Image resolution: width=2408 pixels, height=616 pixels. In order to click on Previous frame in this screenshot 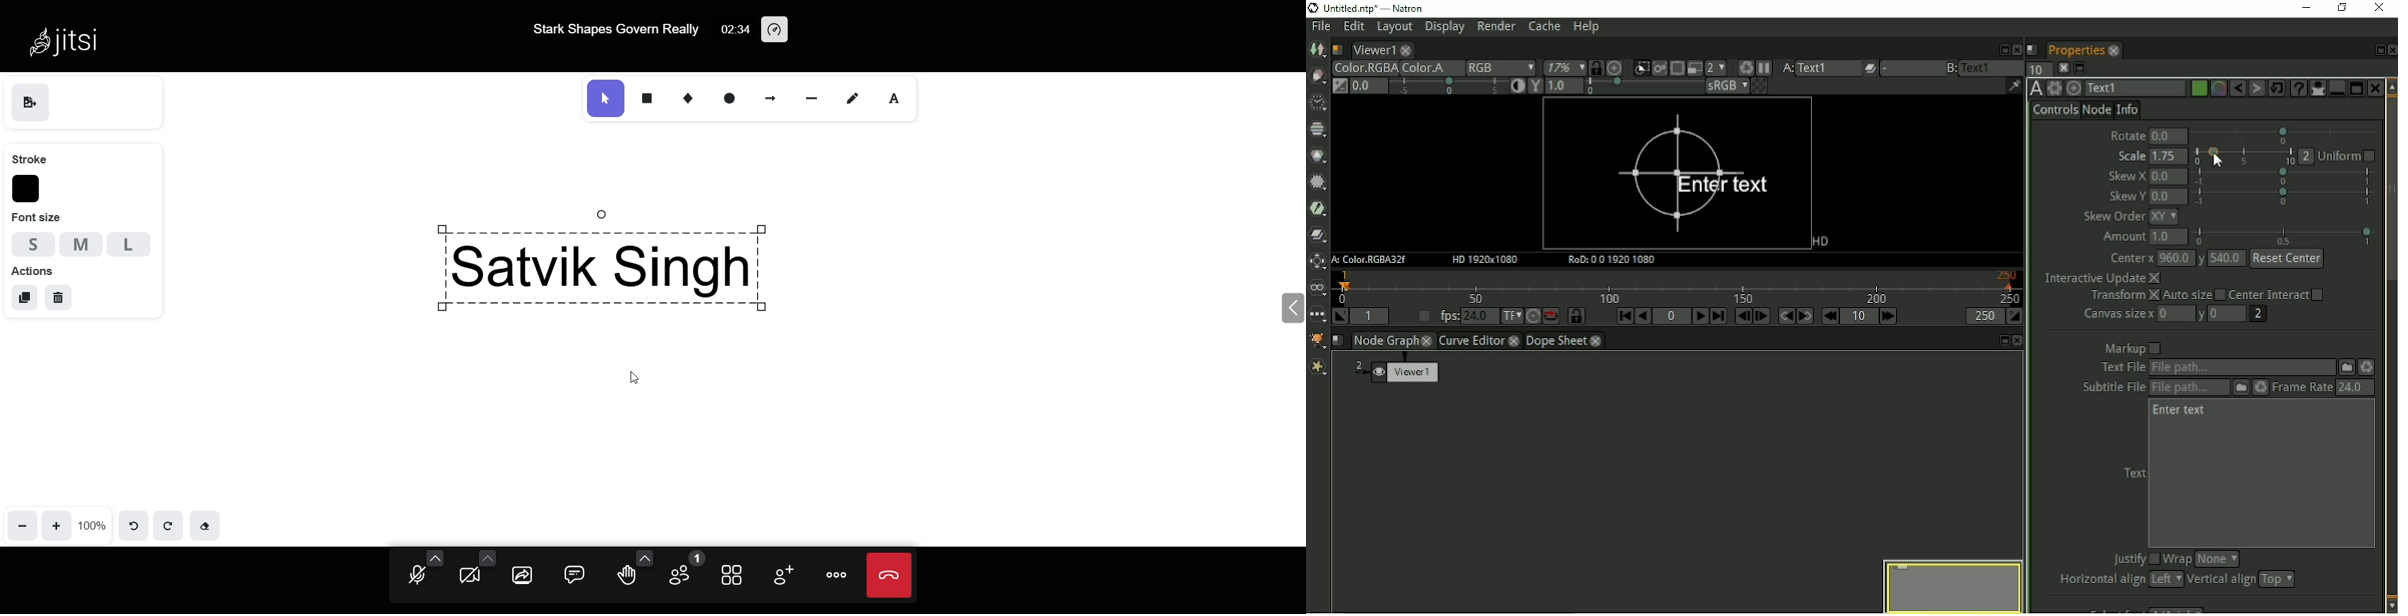, I will do `click(1743, 317)`.